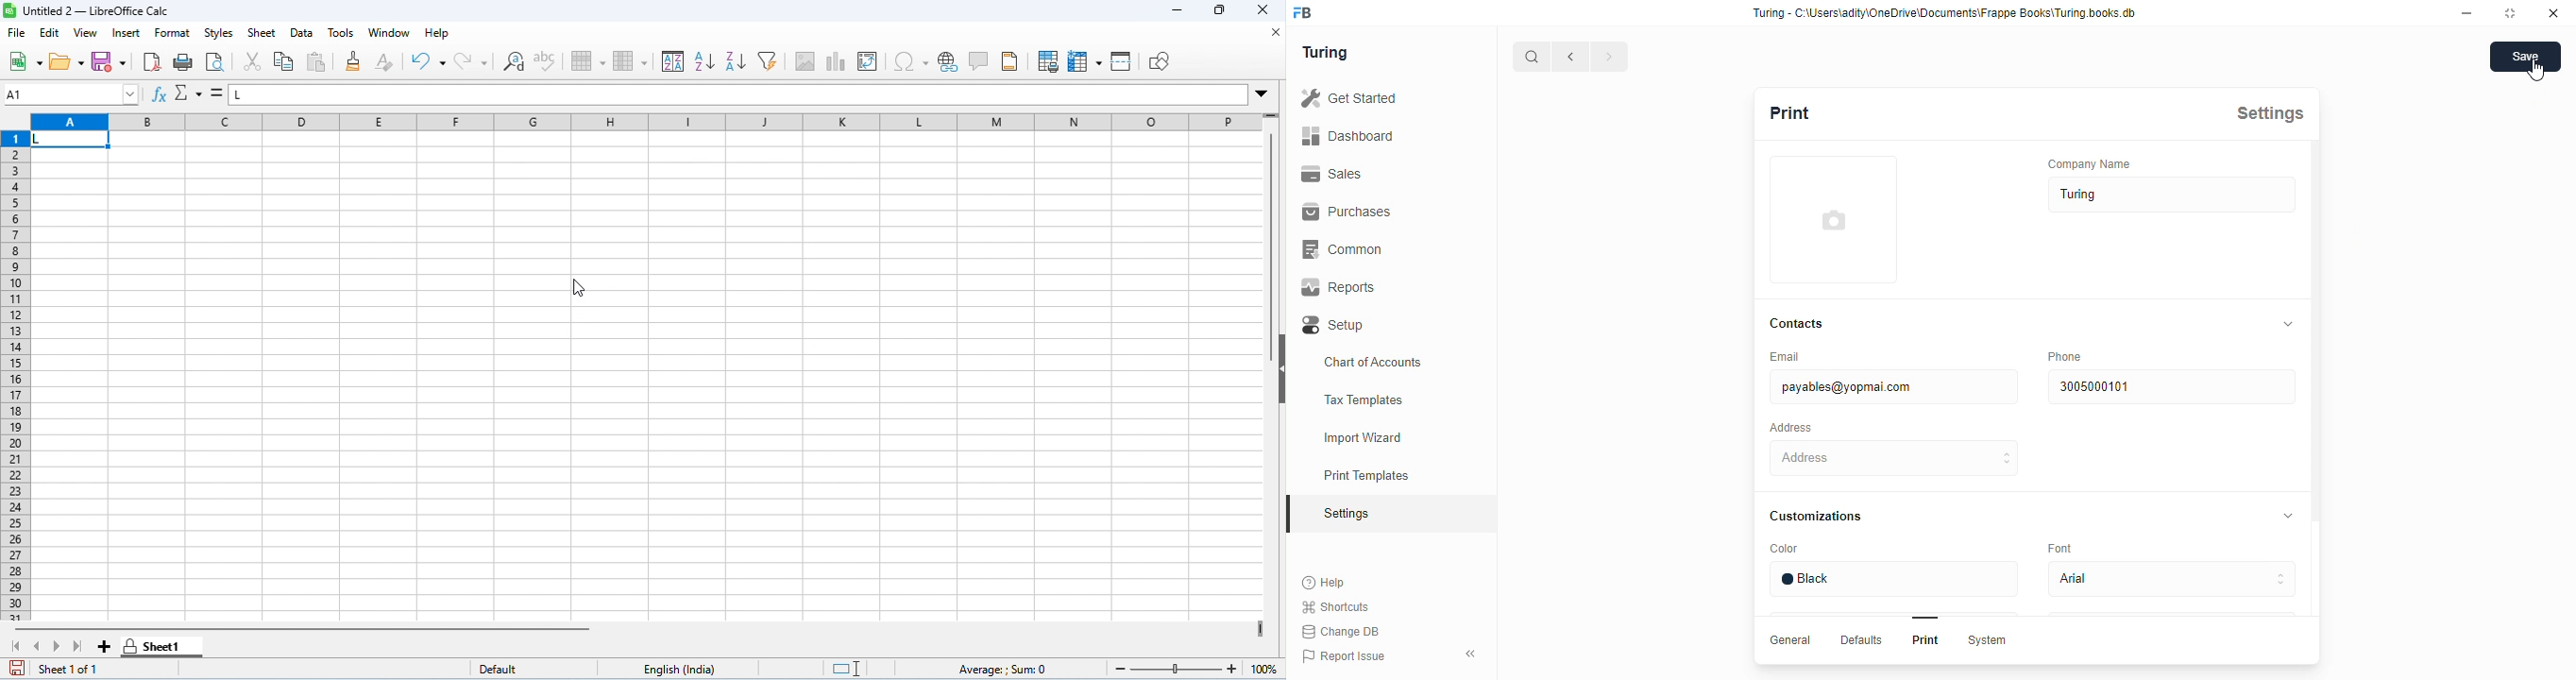 The width and height of the screenshot is (2576, 700). Describe the element at coordinates (1610, 56) in the screenshot. I see `forward` at that location.